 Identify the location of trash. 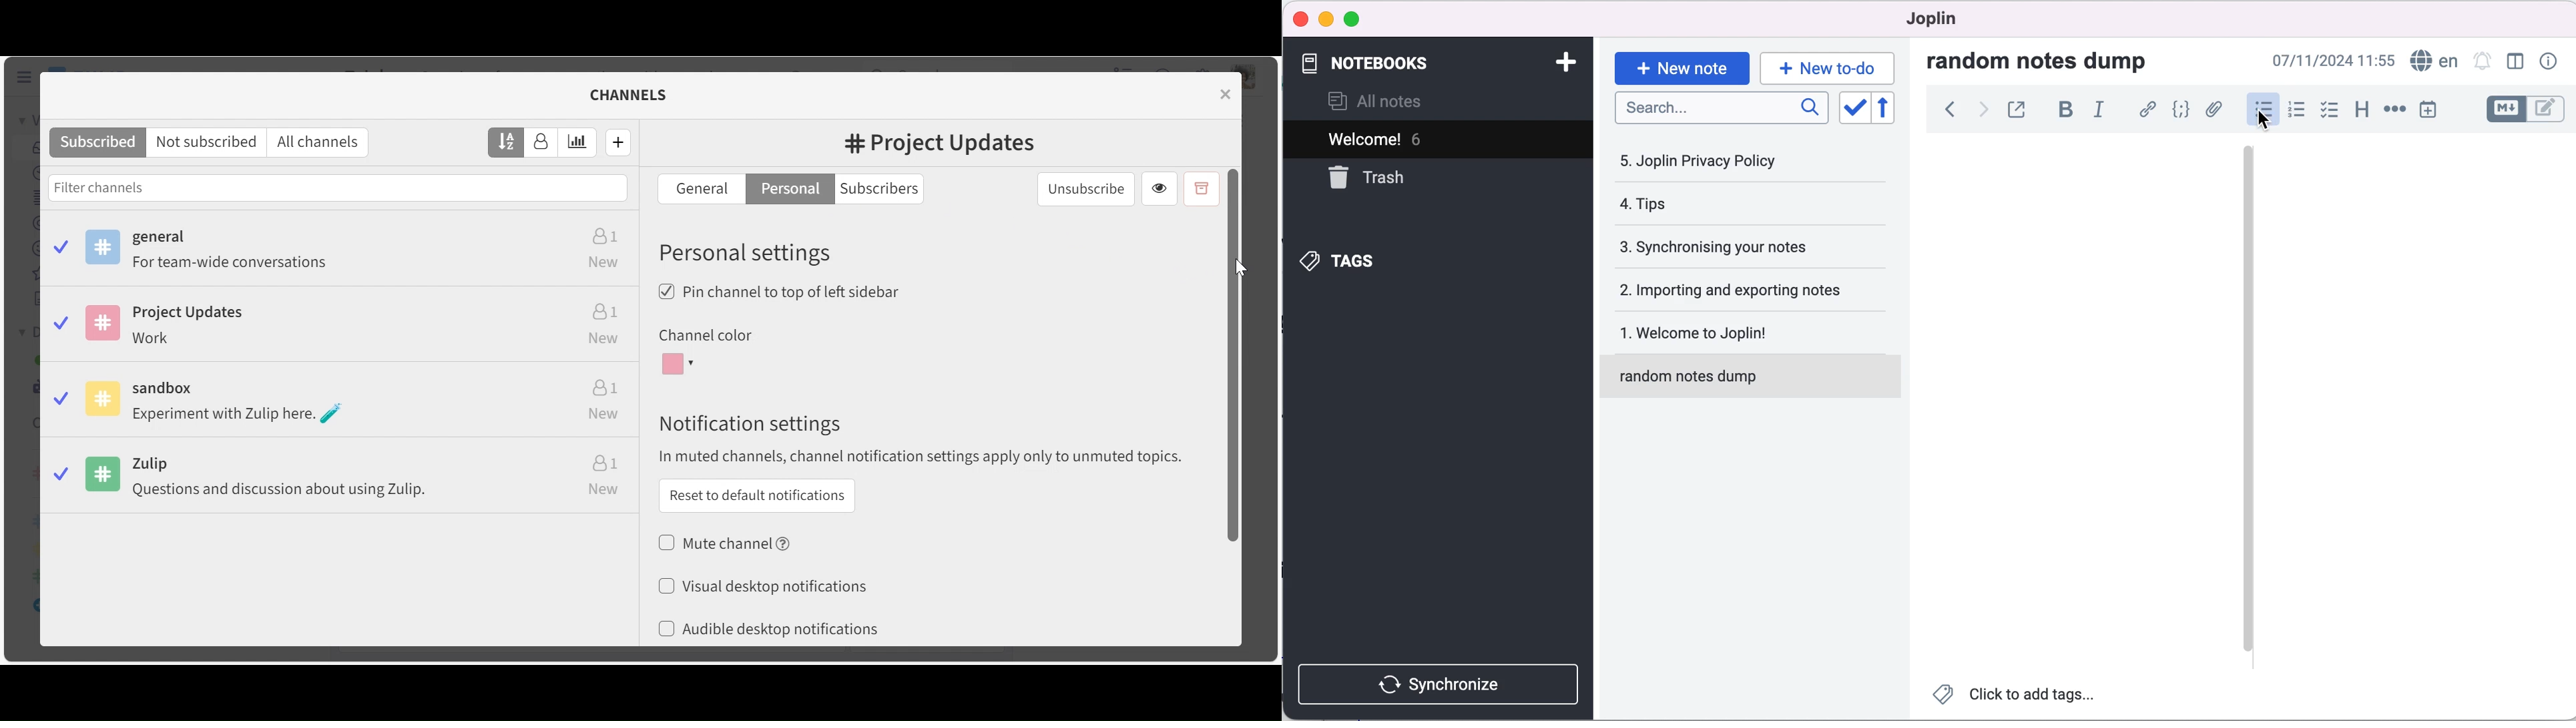
(1398, 179).